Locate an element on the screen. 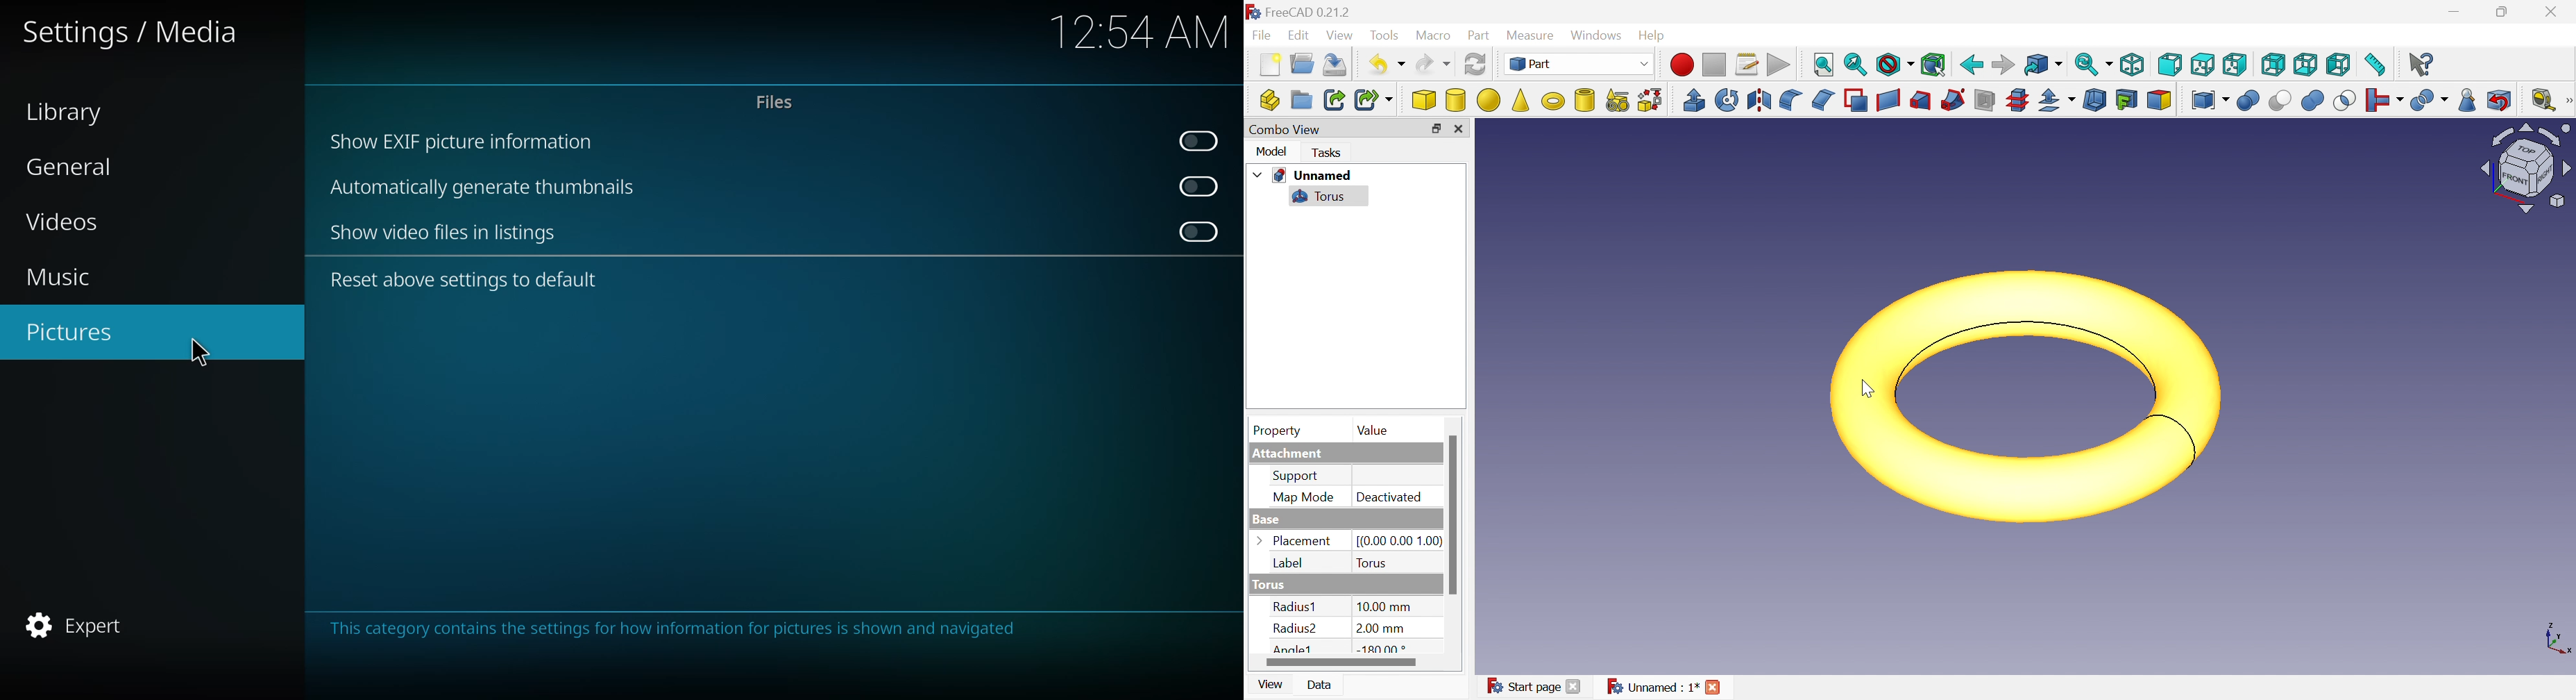 The image size is (2576, 700). Radius1 is located at coordinates (1296, 607).